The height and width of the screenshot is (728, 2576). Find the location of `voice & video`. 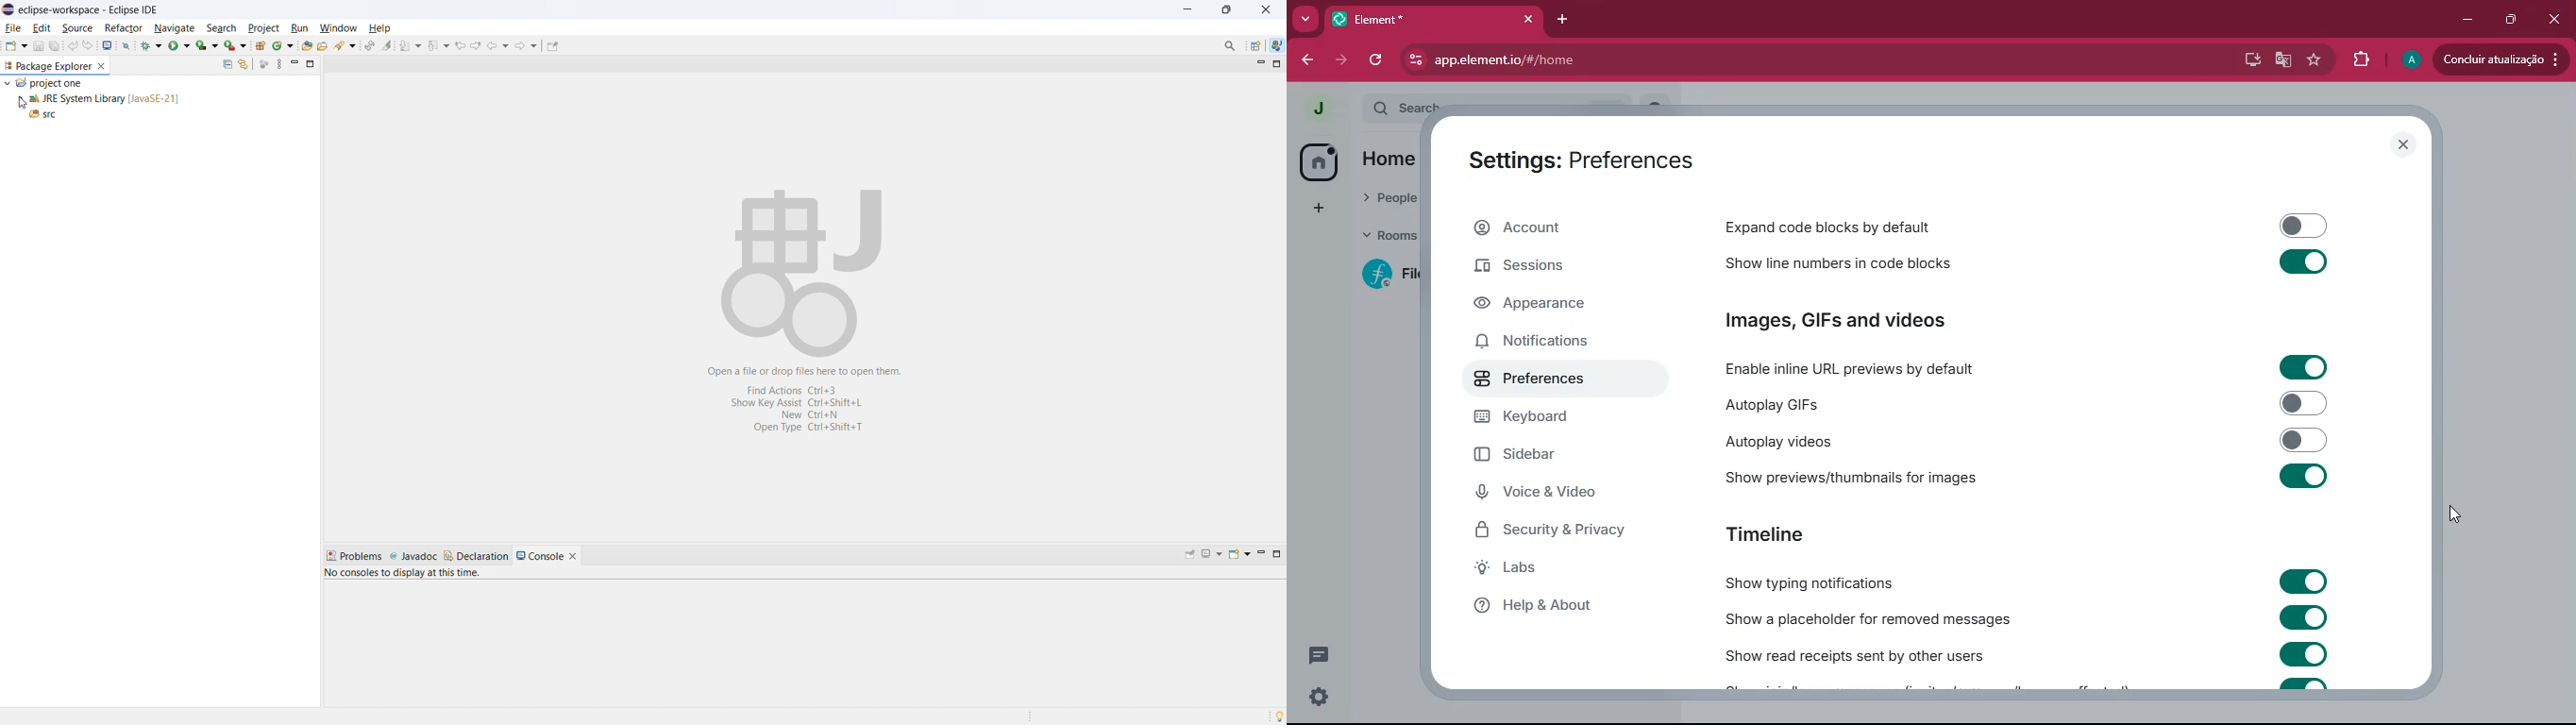

voice & video is located at coordinates (1552, 493).